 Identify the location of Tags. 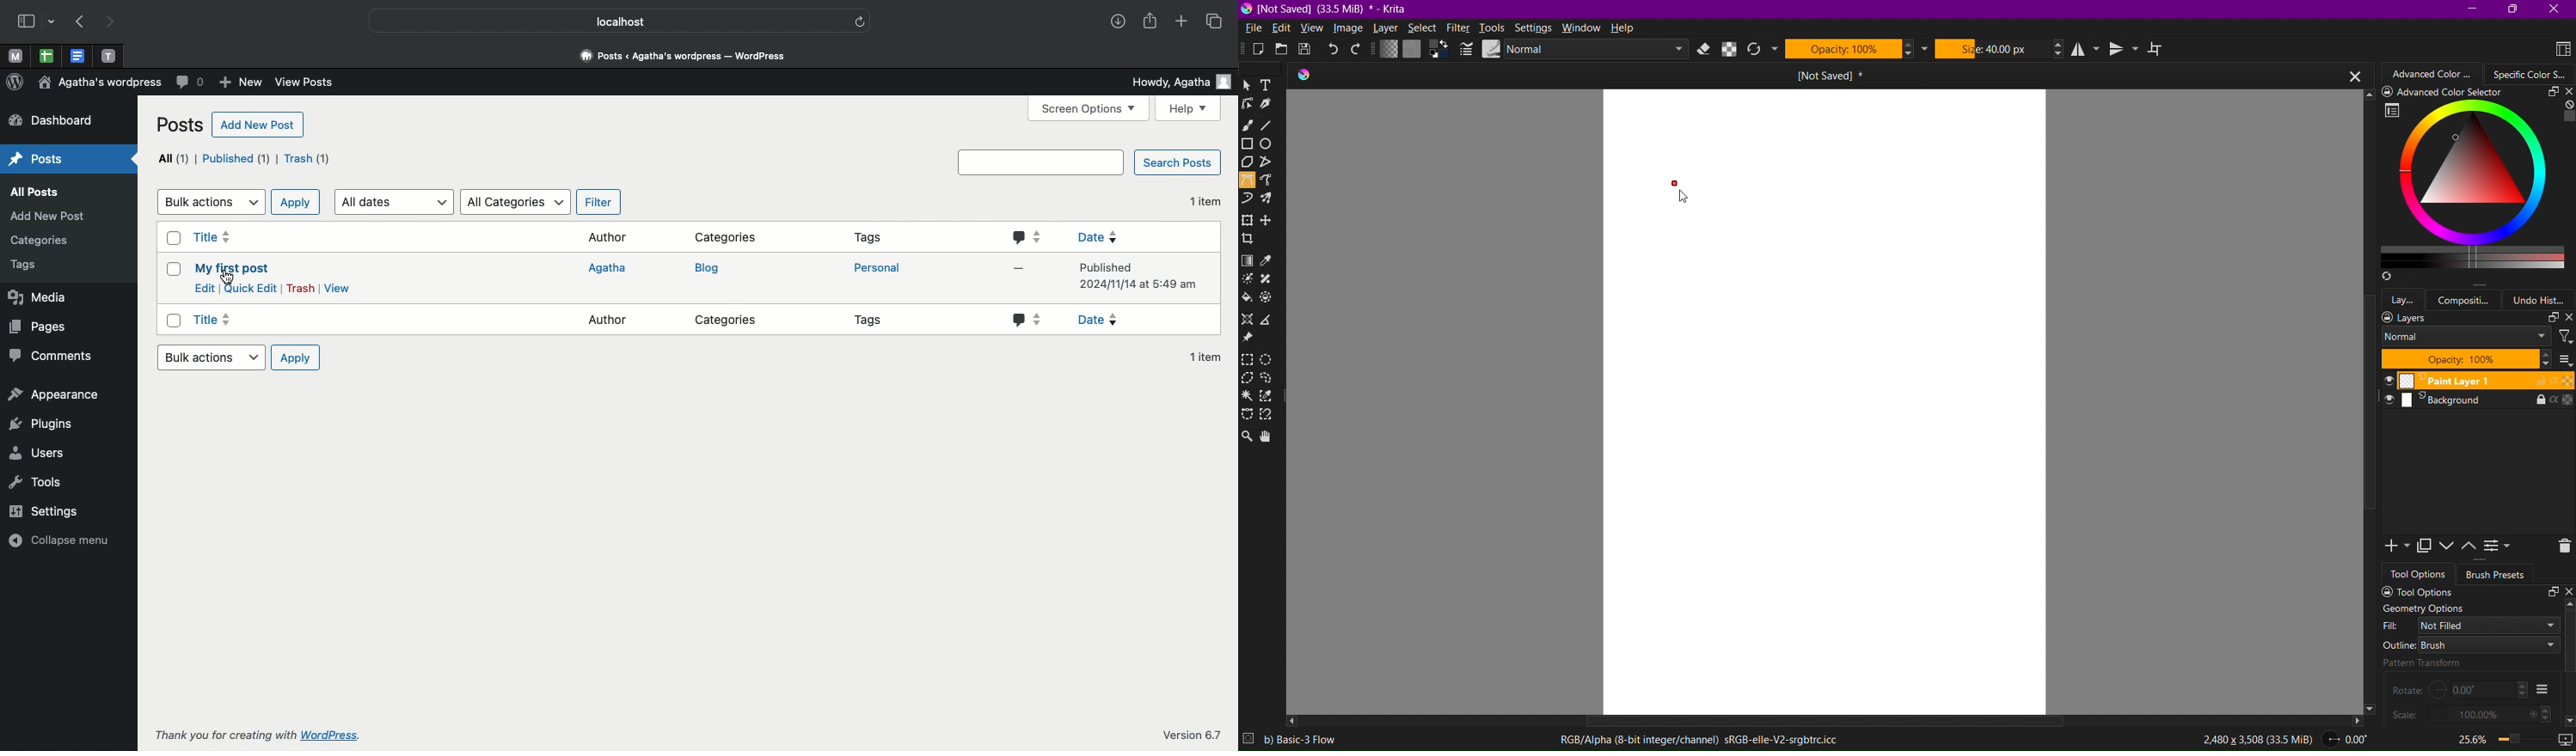
(34, 266).